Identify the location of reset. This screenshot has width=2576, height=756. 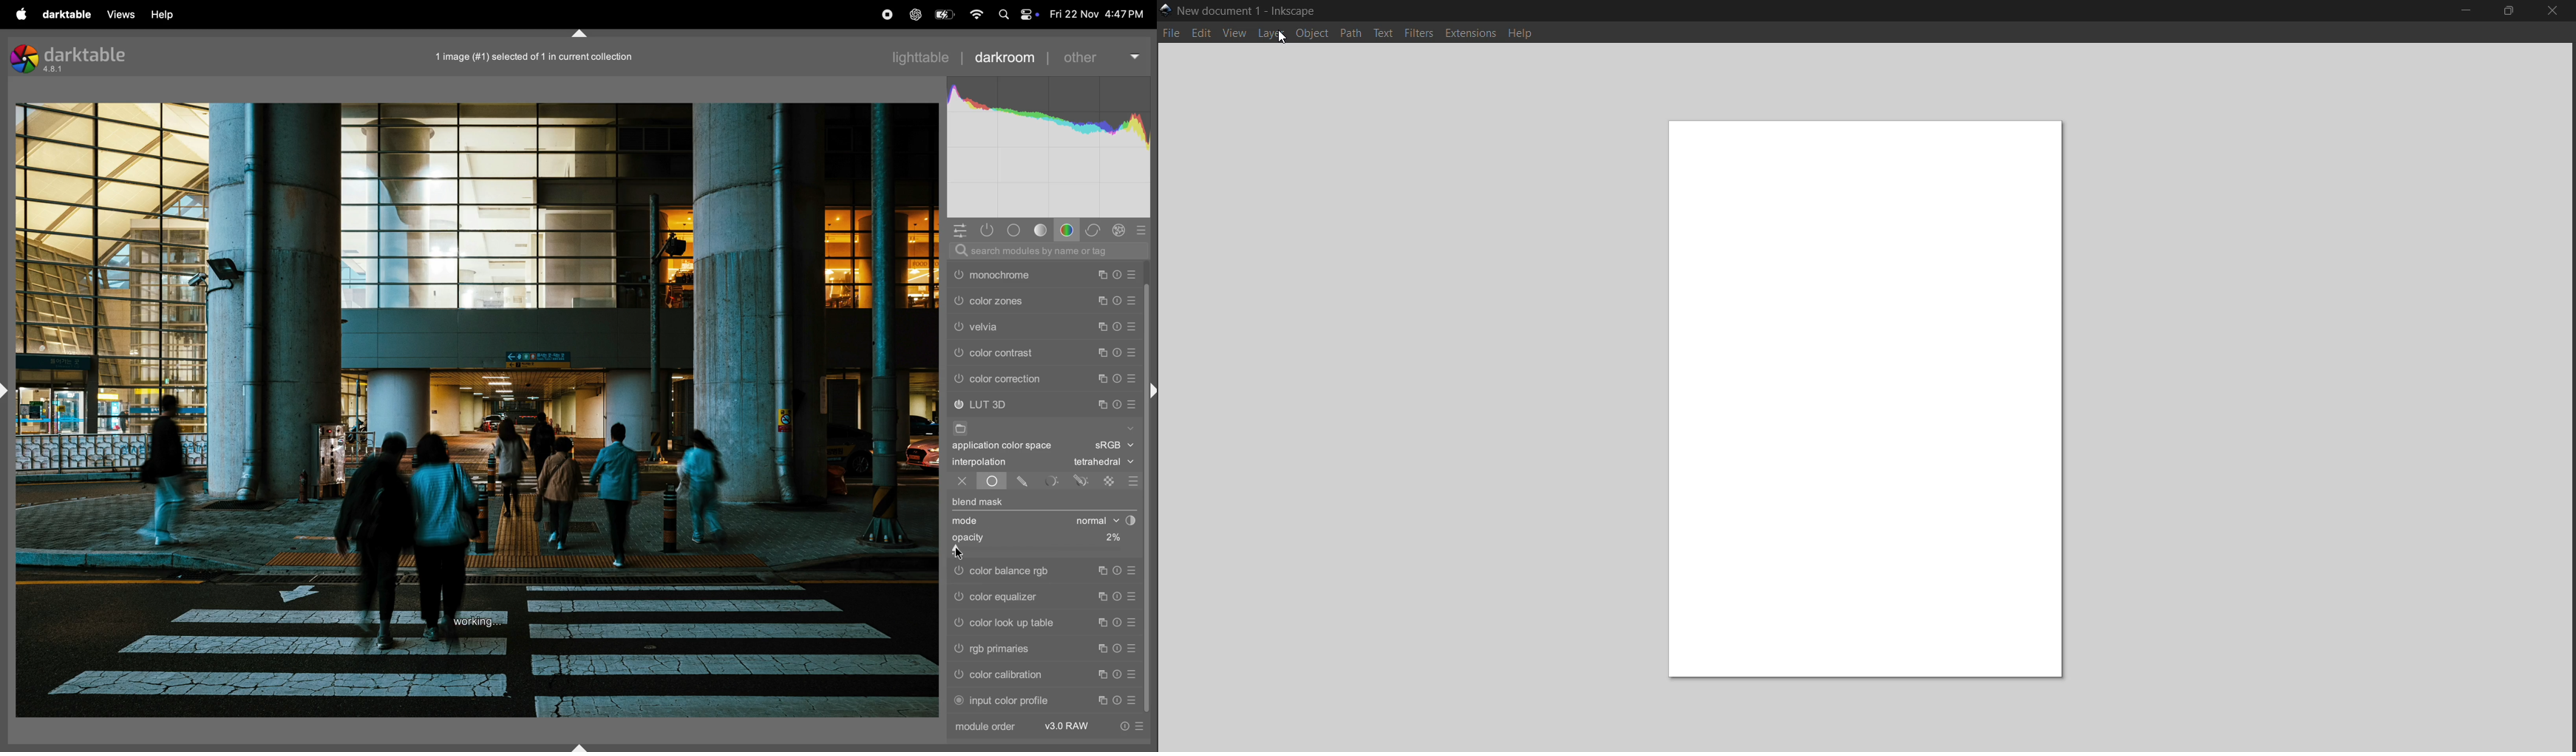
(1118, 350).